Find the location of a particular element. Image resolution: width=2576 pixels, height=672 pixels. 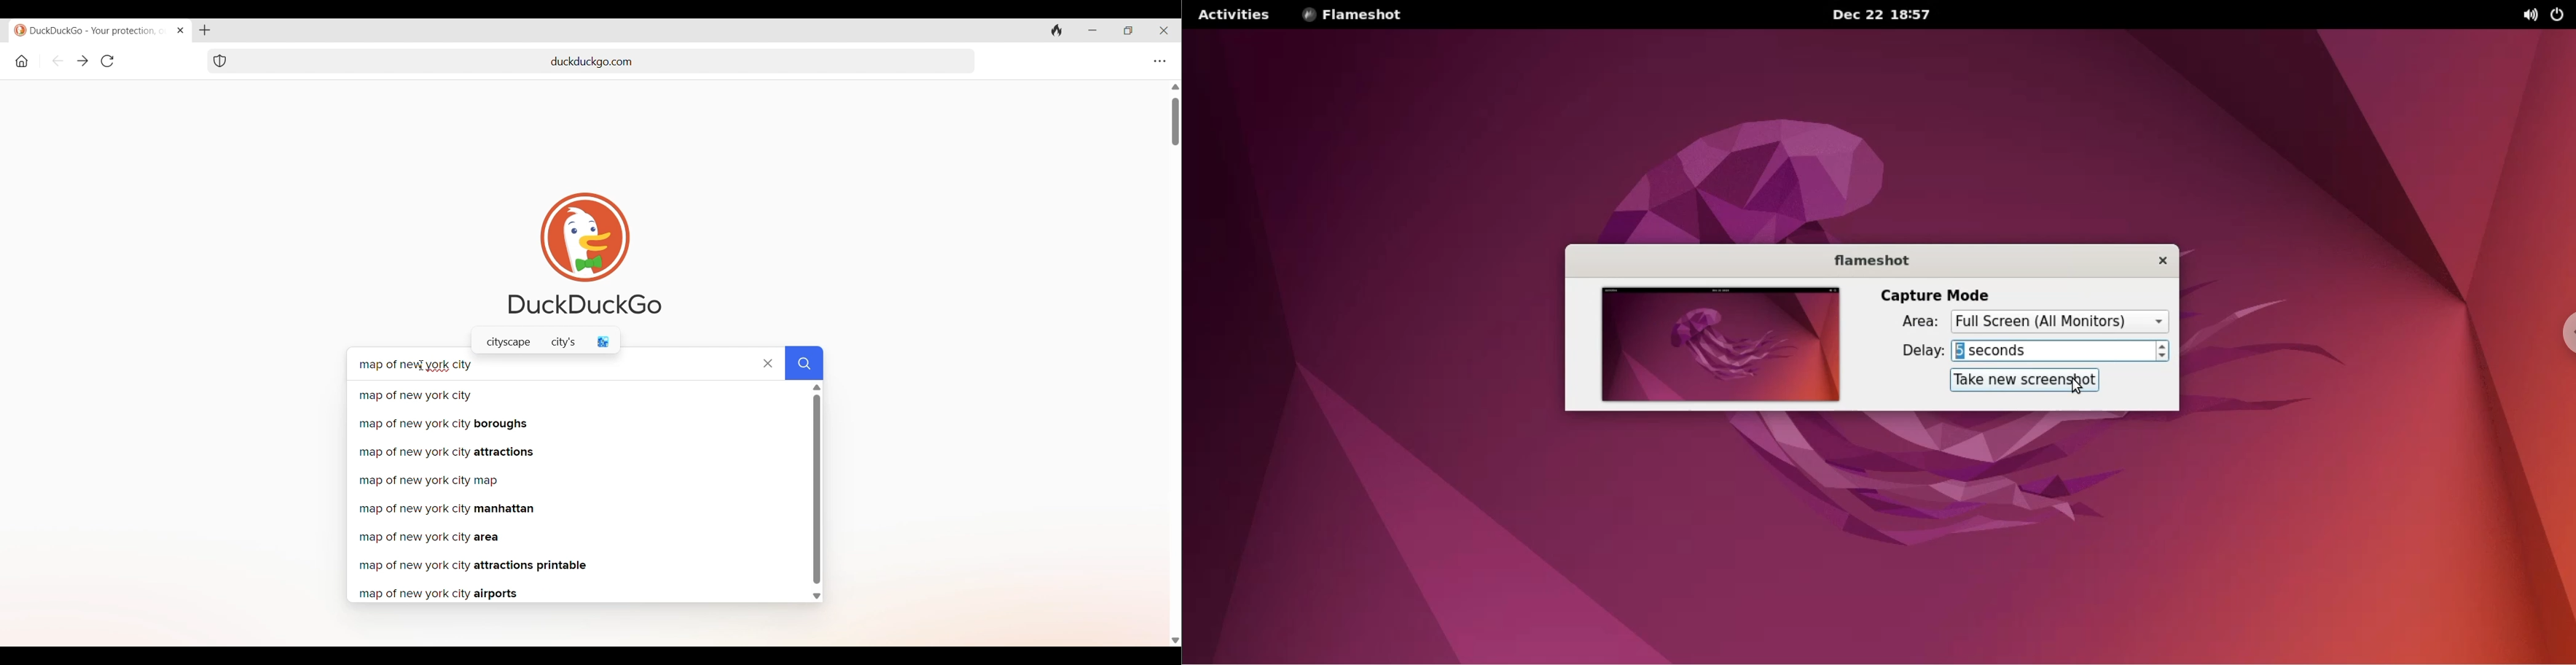

delay: is located at coordinates (1910, 351).